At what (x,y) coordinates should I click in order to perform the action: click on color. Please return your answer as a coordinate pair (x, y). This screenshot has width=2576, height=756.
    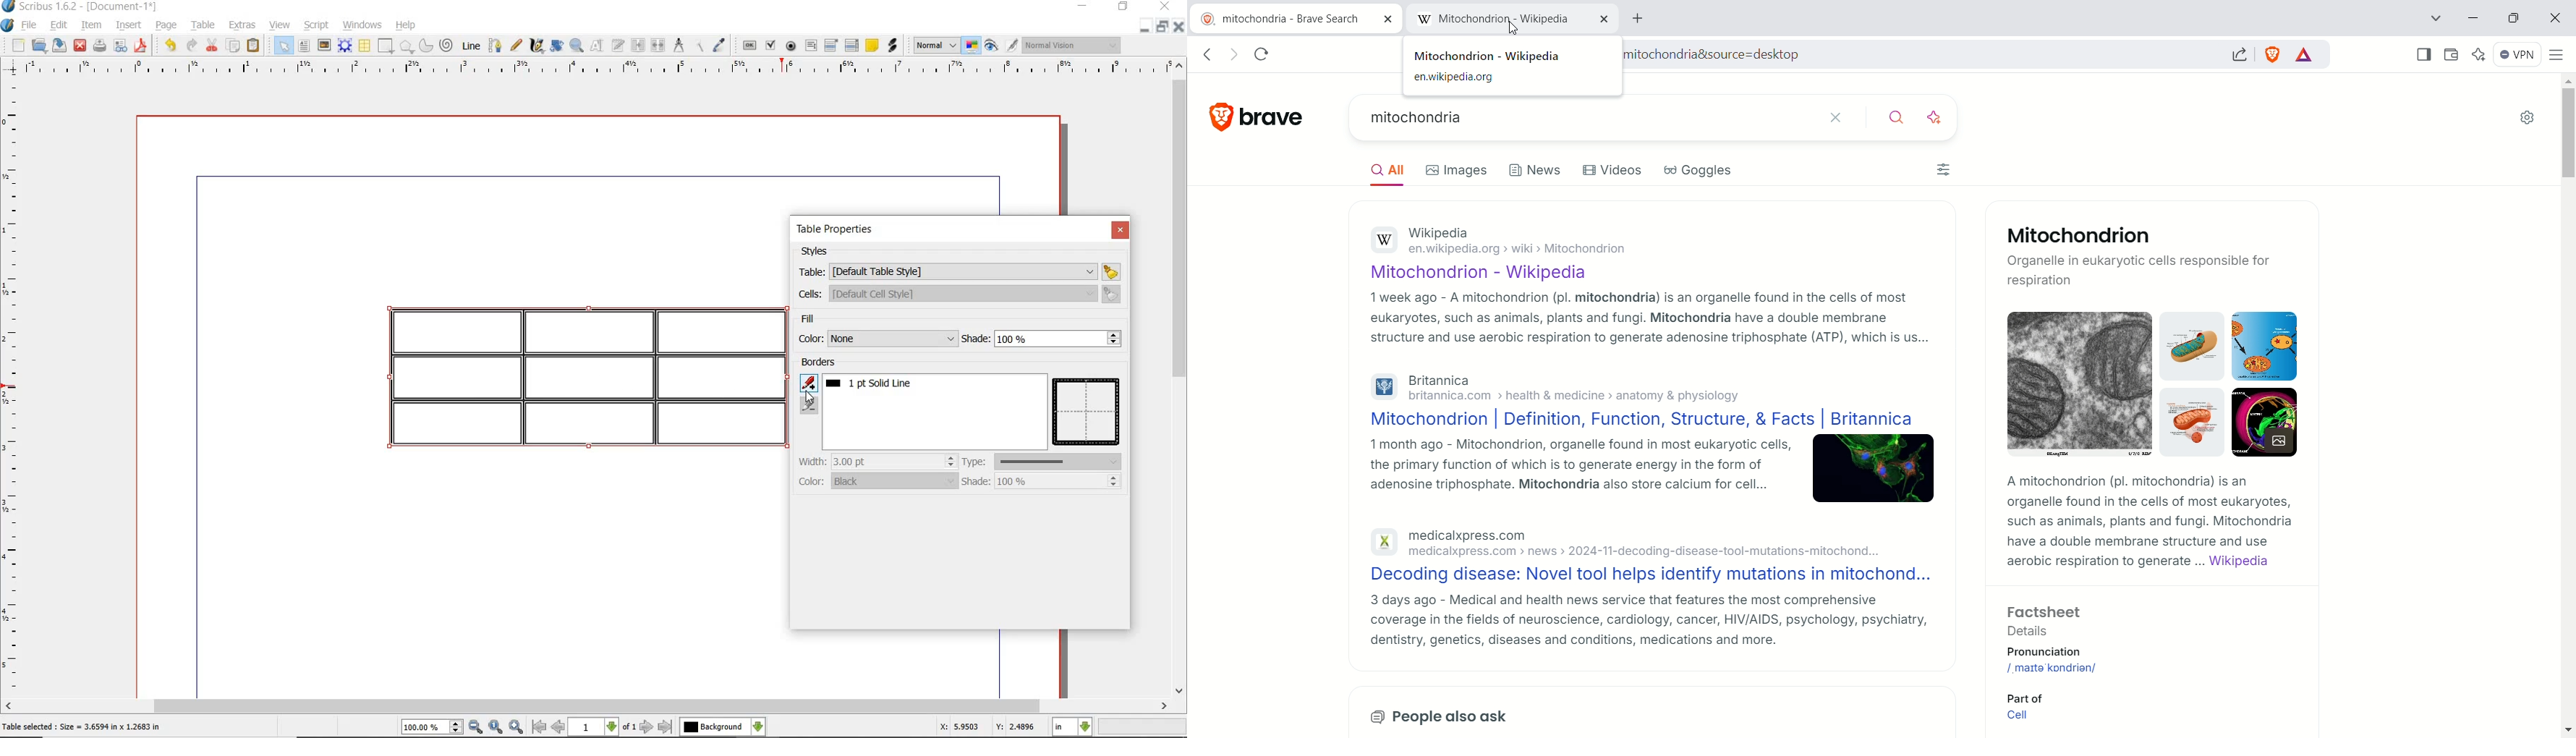
    Looking at the image, I should click on (876, 339).